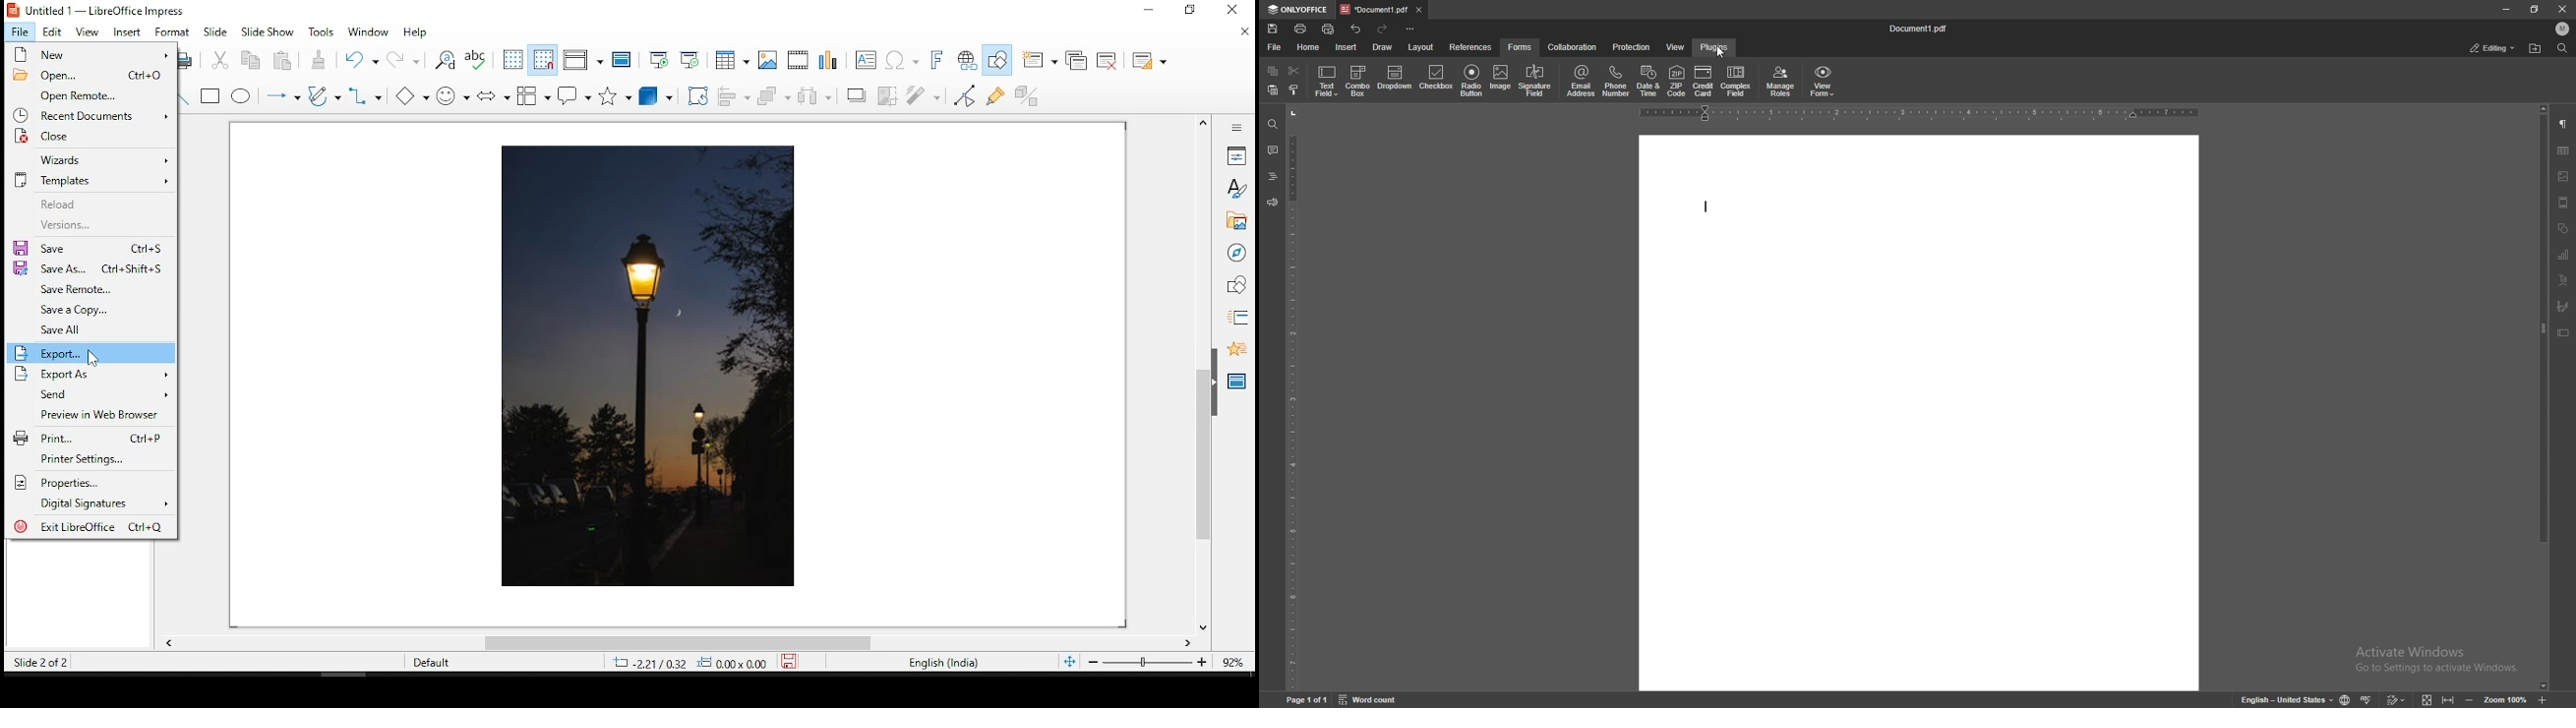 The image size is (2576, 728). What do you see at coordinates (1715, 47) in the screenshot?
I see `plugins` at bounding box center [1715, 47].